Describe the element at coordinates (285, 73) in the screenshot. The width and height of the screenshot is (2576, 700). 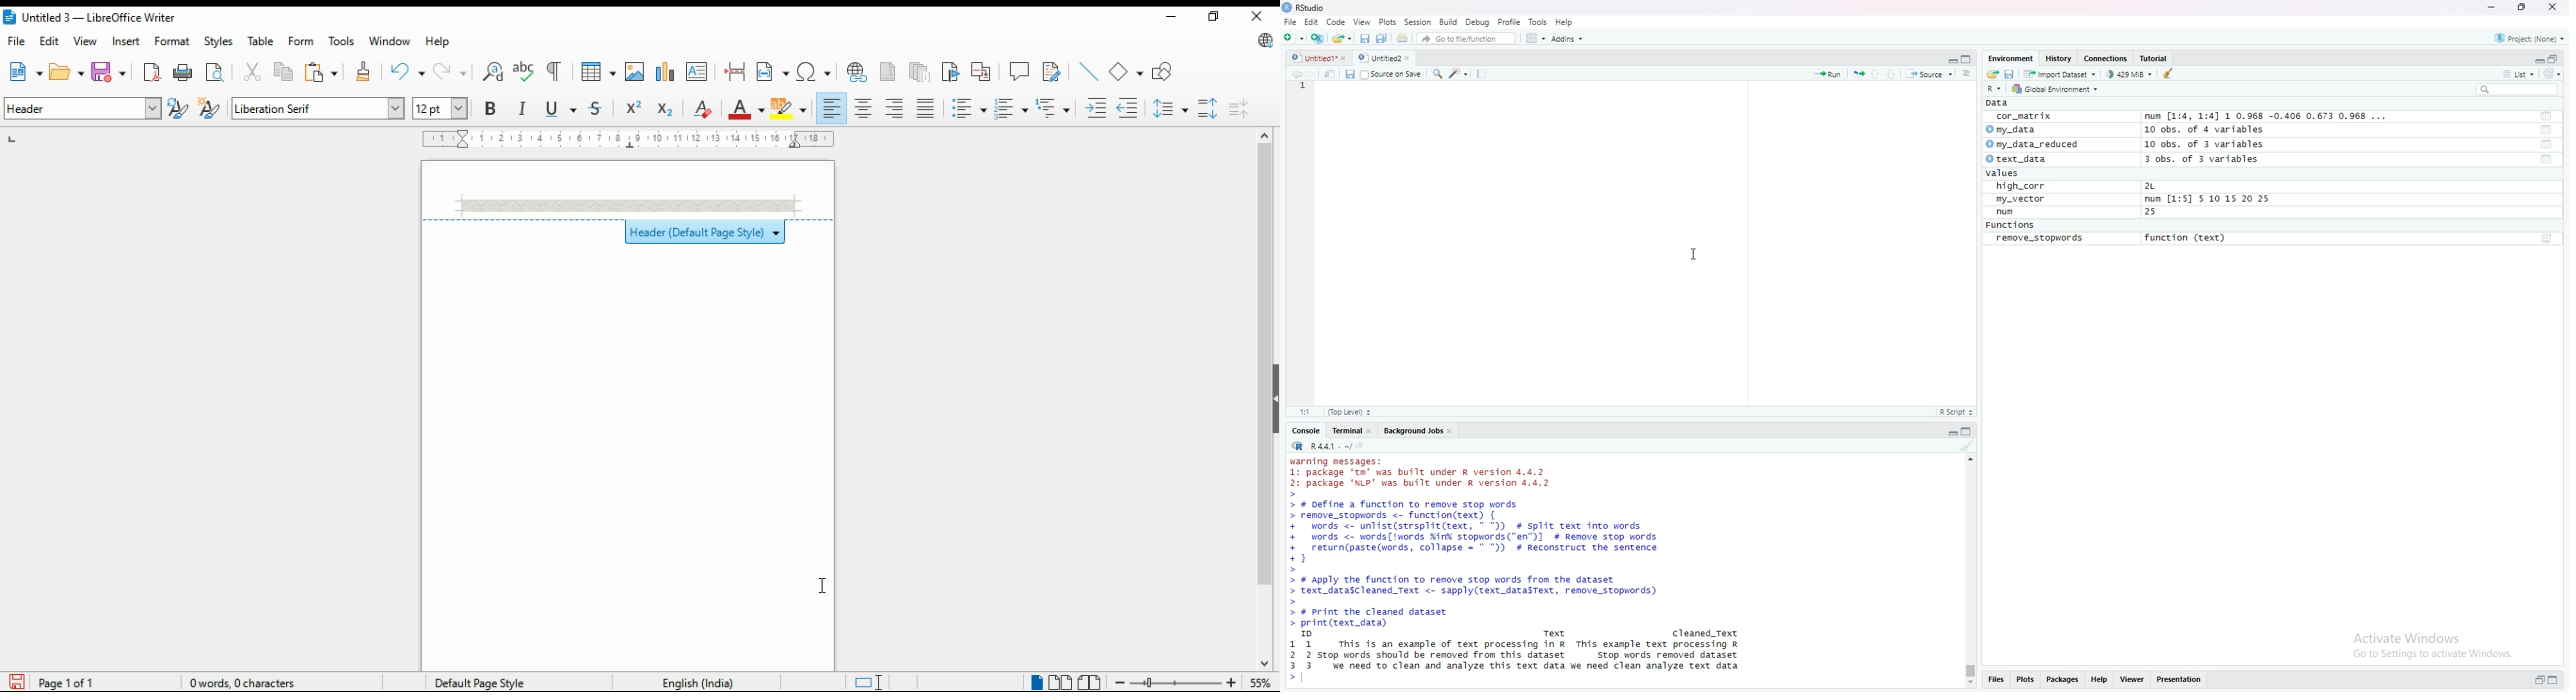
I see `copy` at that location.